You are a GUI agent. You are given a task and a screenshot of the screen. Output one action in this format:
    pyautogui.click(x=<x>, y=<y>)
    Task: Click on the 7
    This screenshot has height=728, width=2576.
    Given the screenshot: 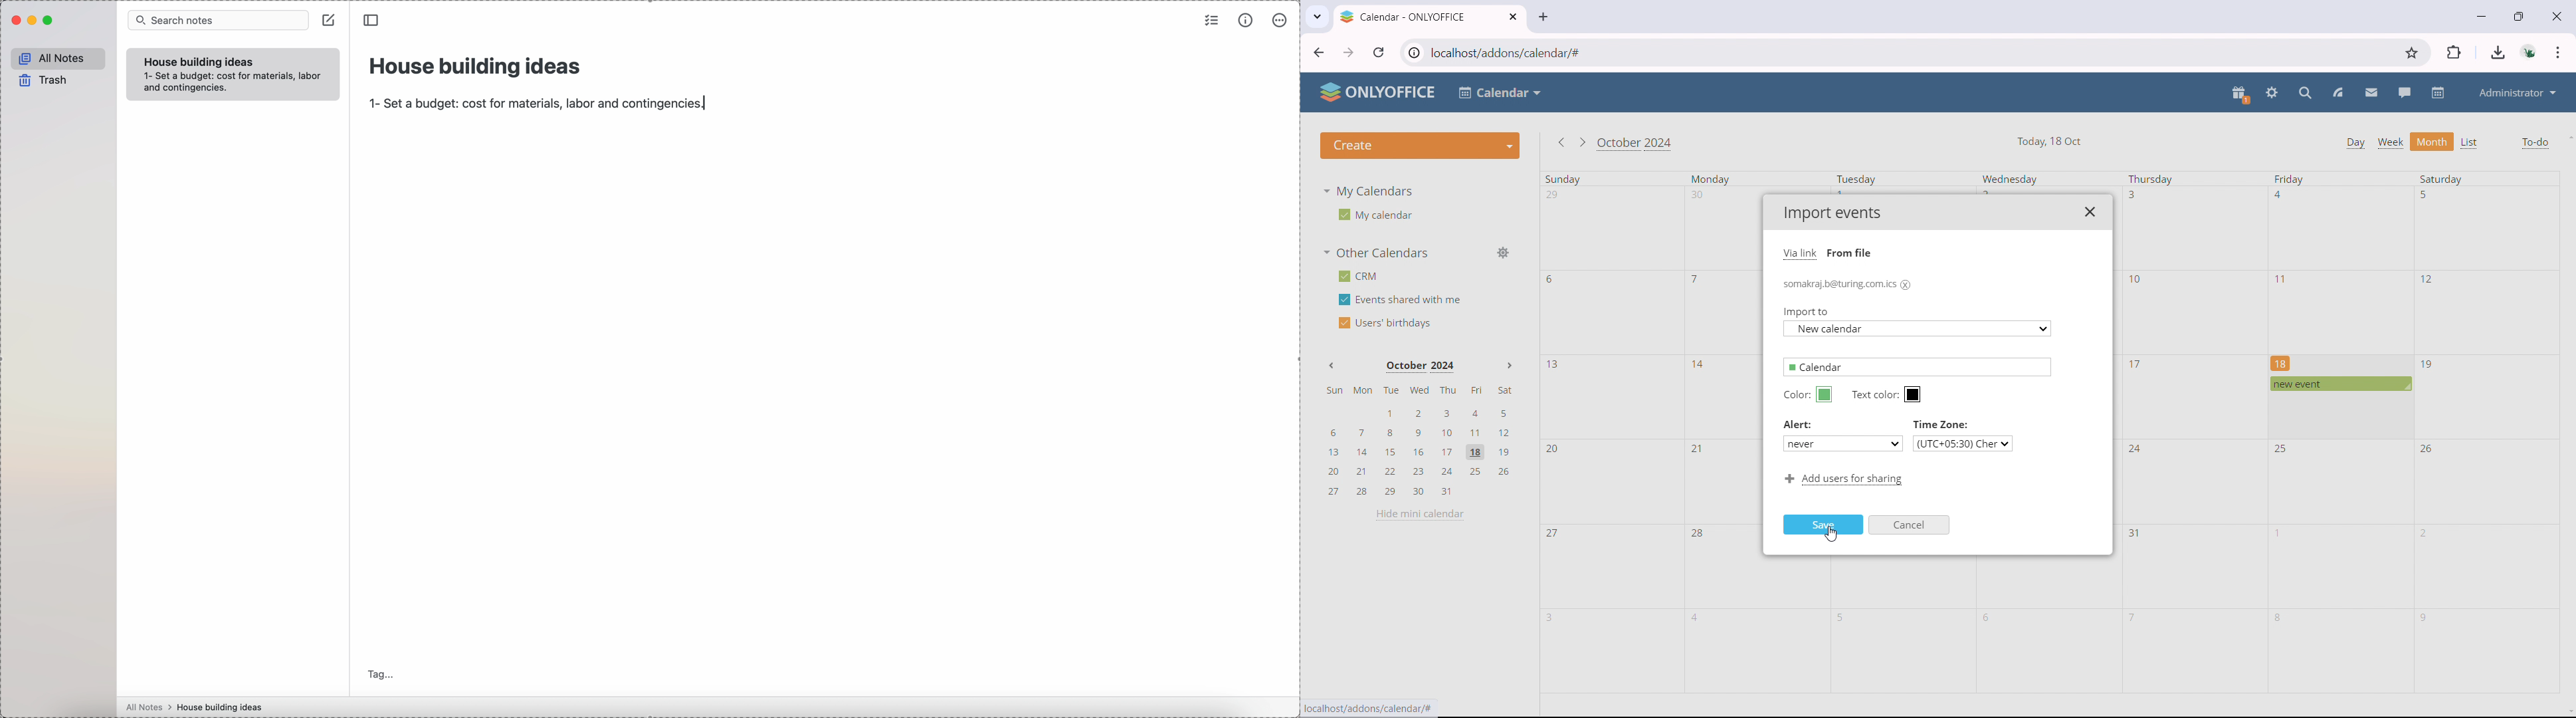 What is the action you would take?
    pyautogui.click(x=1696, y=280)
    